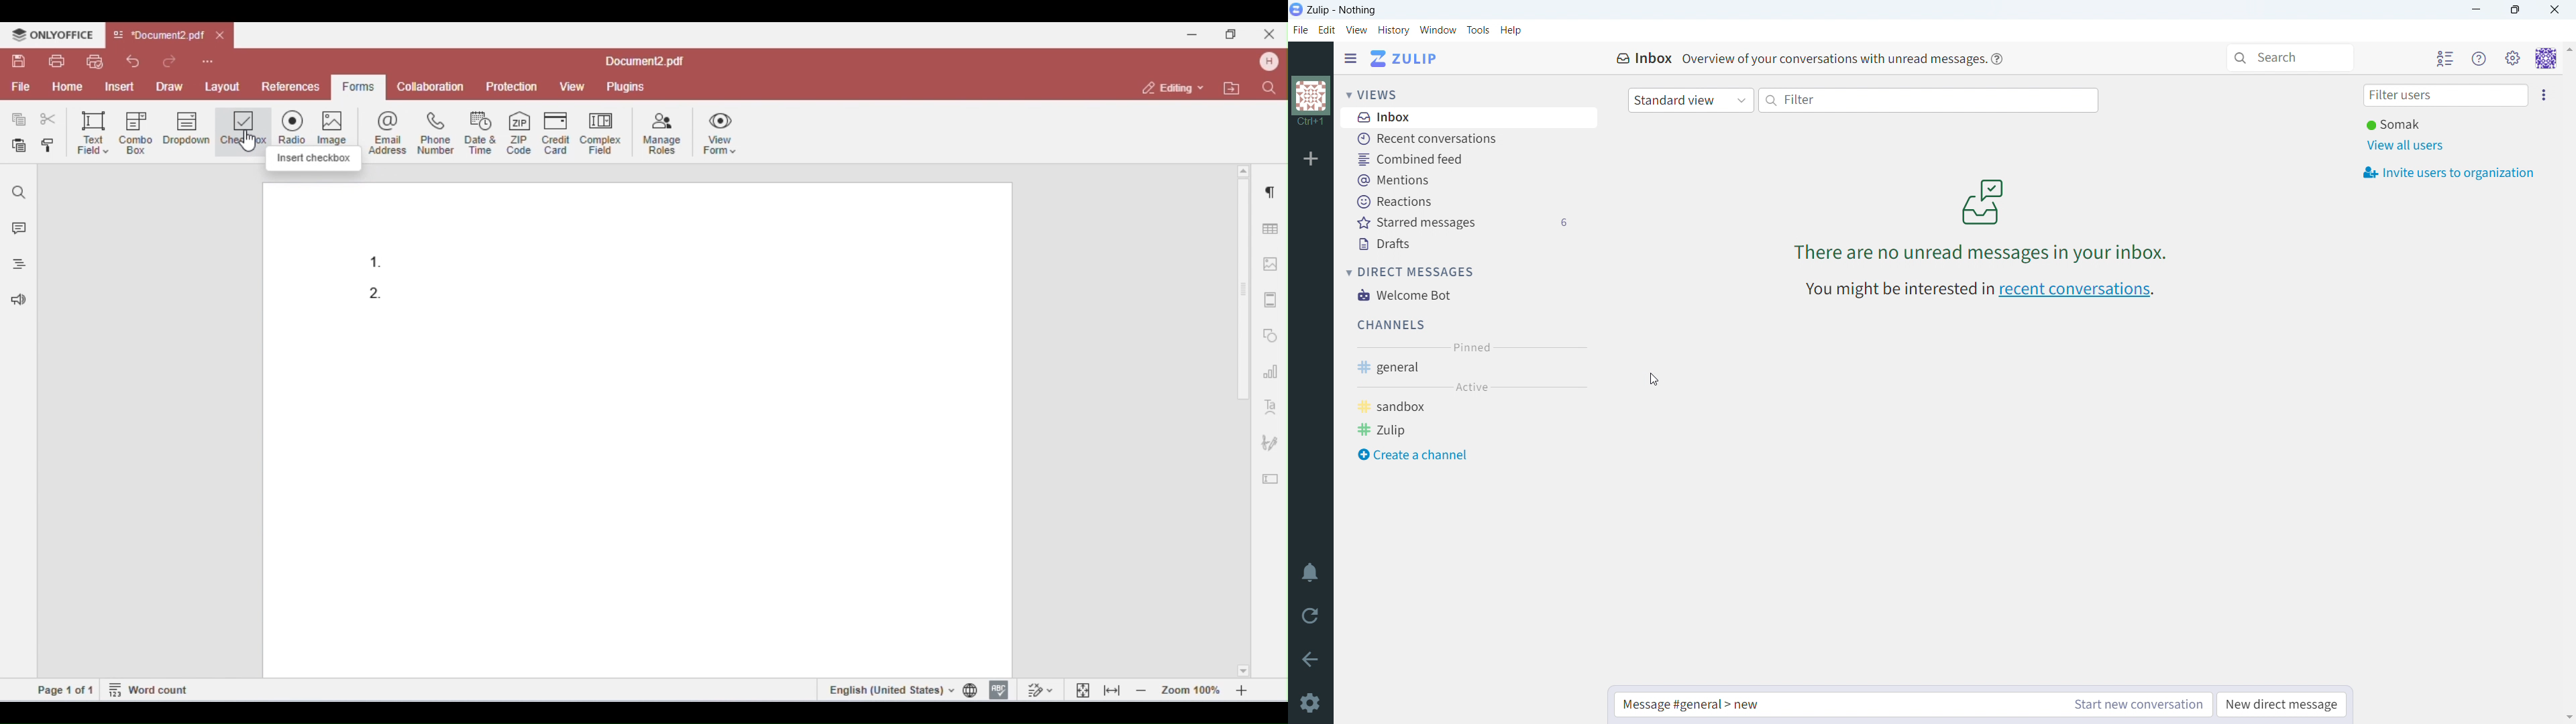 Image resolution: width=2576 pixels, height=728 pixels. Describe the element at coordinates (2513, 59) in the screenshot. I see `main menu` at that location.